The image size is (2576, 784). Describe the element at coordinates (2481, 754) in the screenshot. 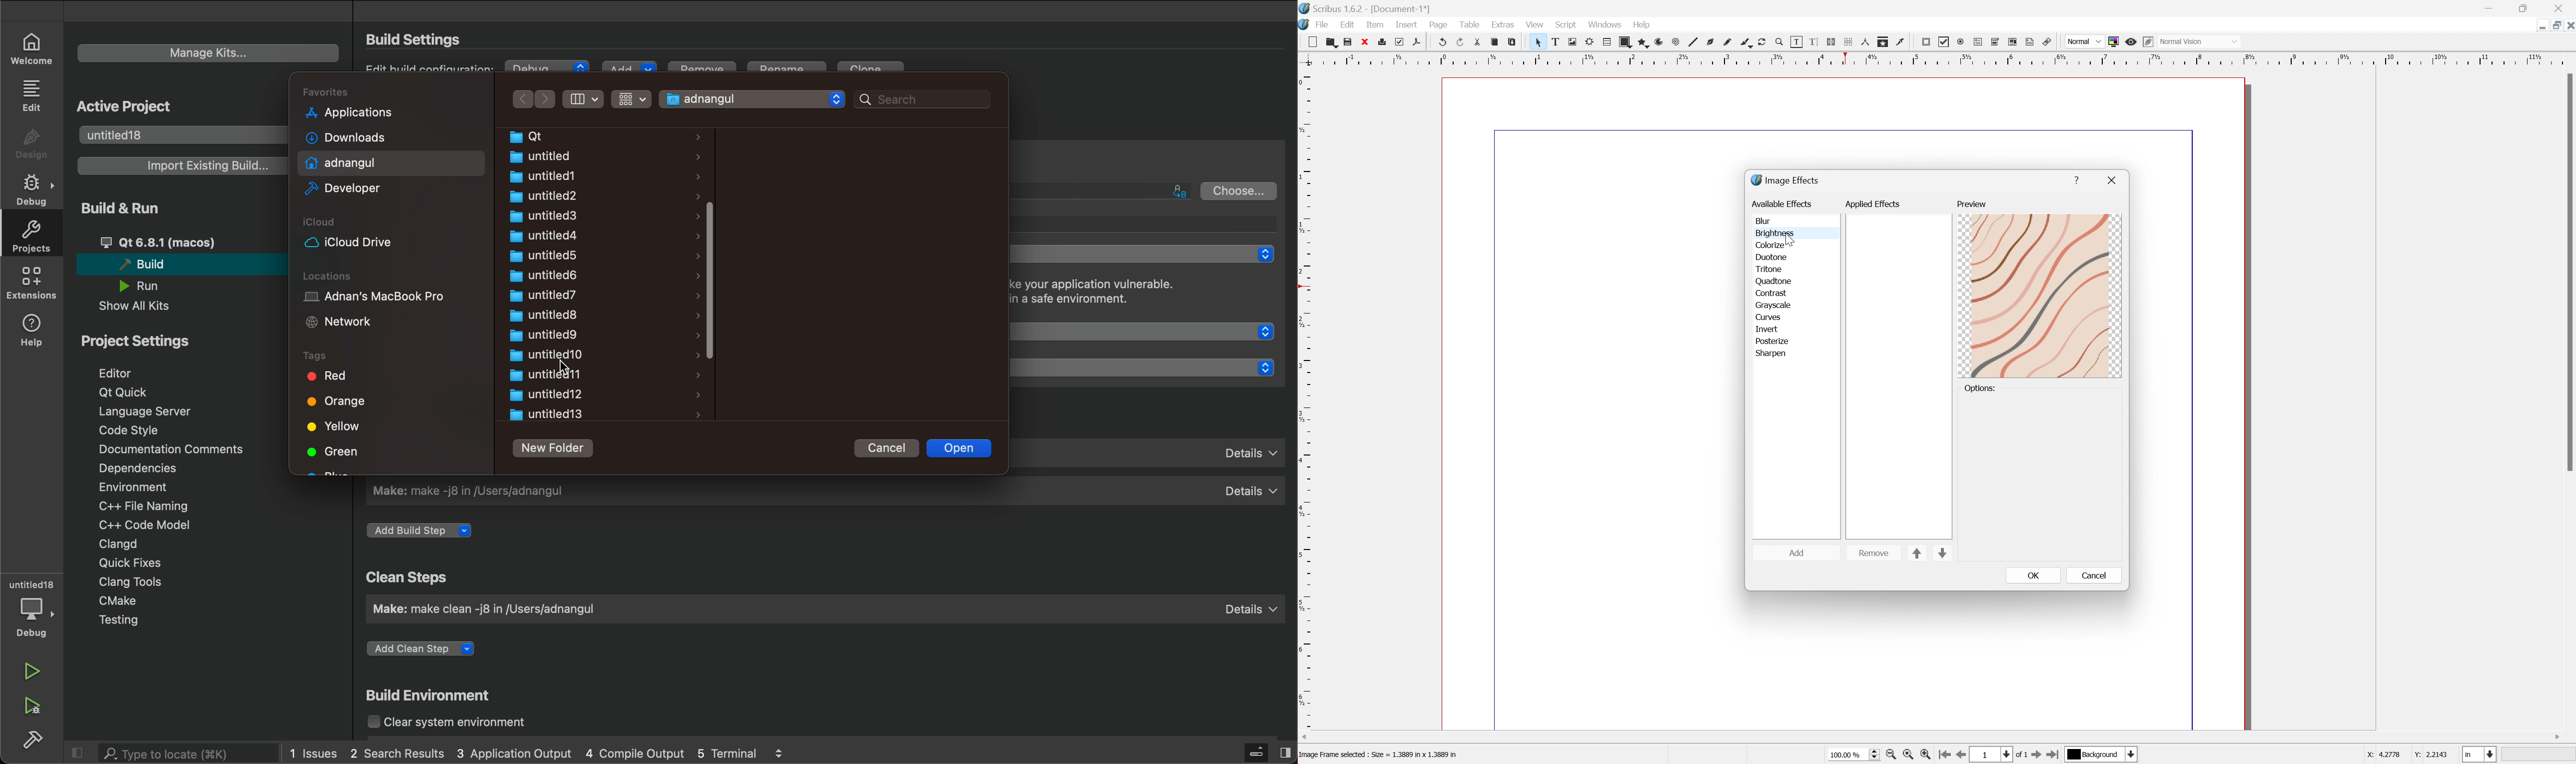

I see `select current unit` at that location.